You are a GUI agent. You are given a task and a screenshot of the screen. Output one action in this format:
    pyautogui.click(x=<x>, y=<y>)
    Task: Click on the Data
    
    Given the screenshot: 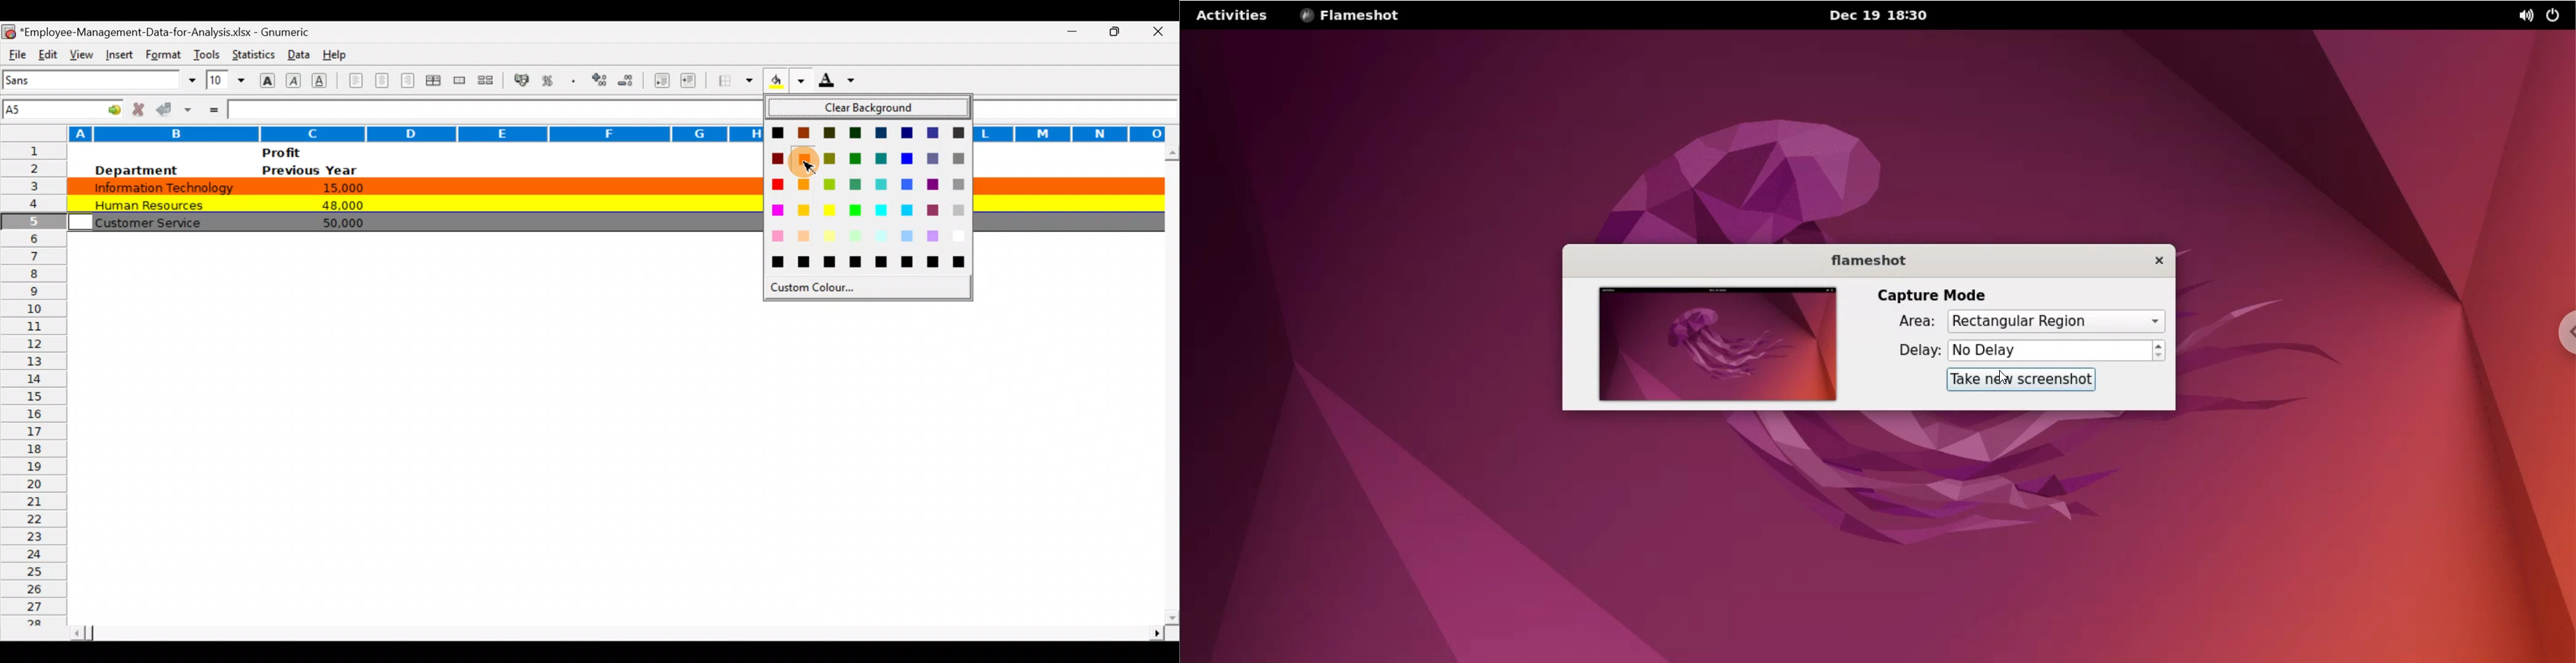 What is the action you would take?
    pyautogui.click(x=295, y=52)
    